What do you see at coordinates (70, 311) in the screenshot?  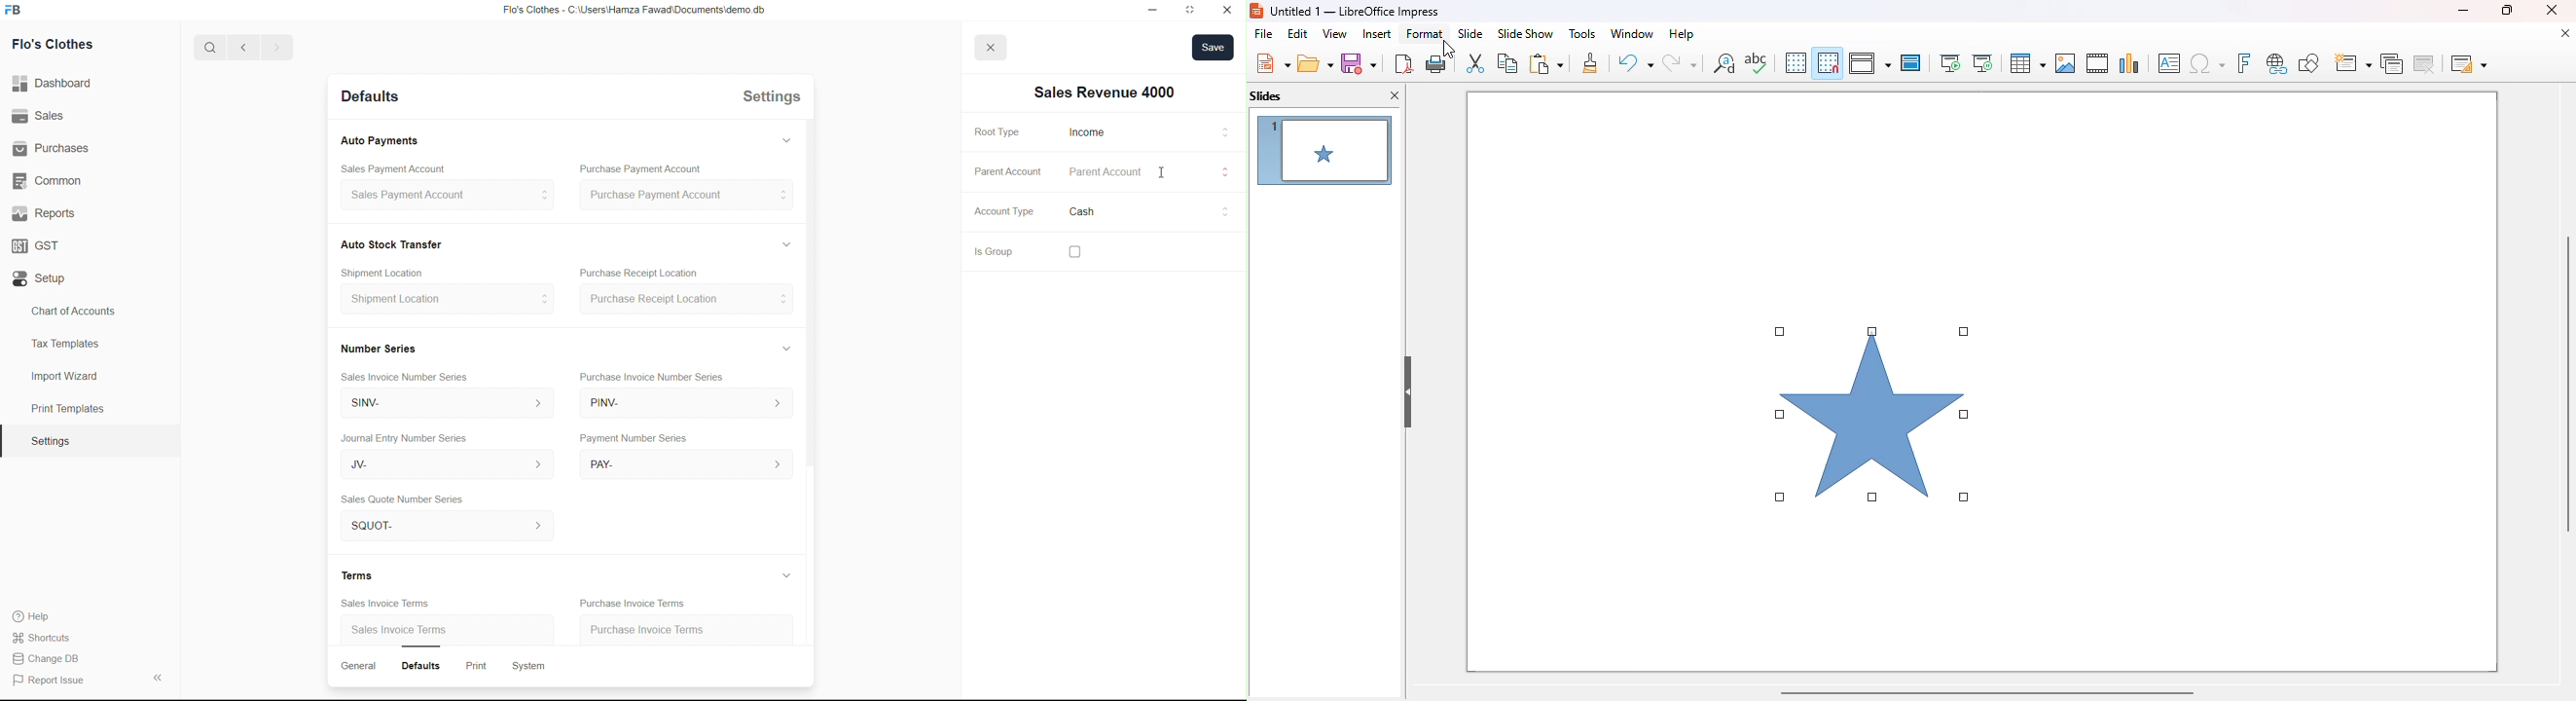 I see `Chart of Accounts` at bounding box center [70, 311].